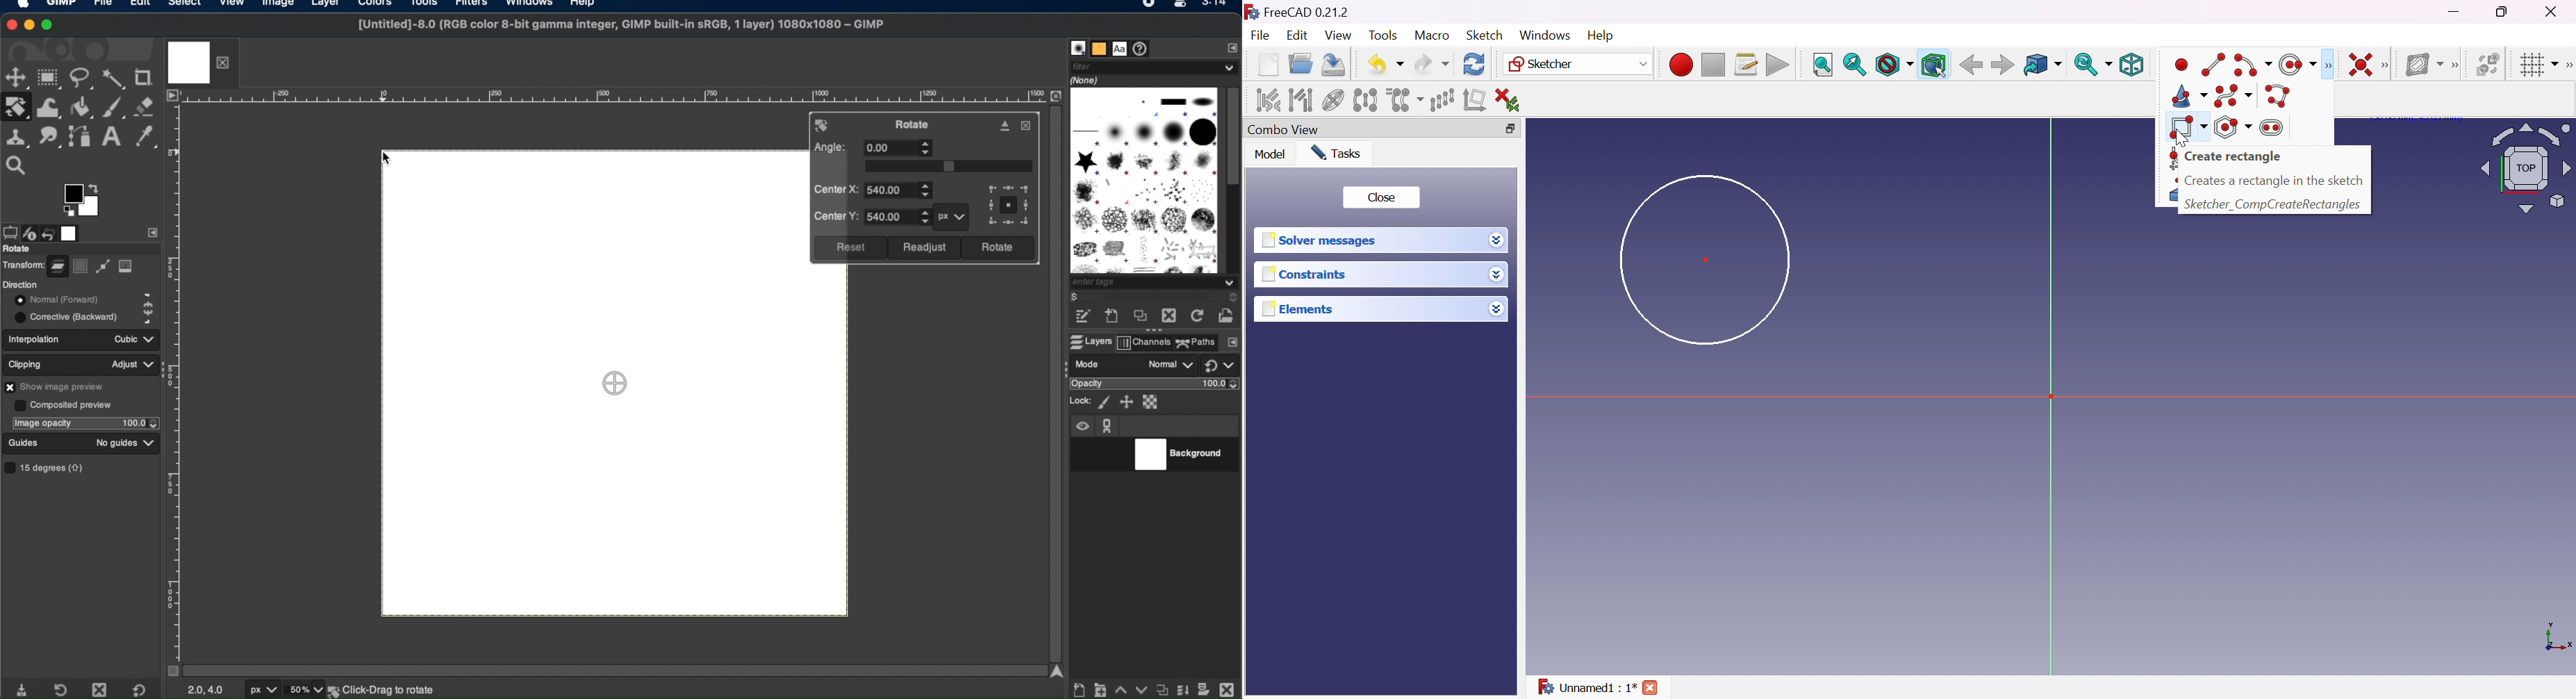 This screenshot has width=2576, height=700. Describe the element at coordinates (1181, 687) in the screenshot. I see `merge layer and properties` at that location.